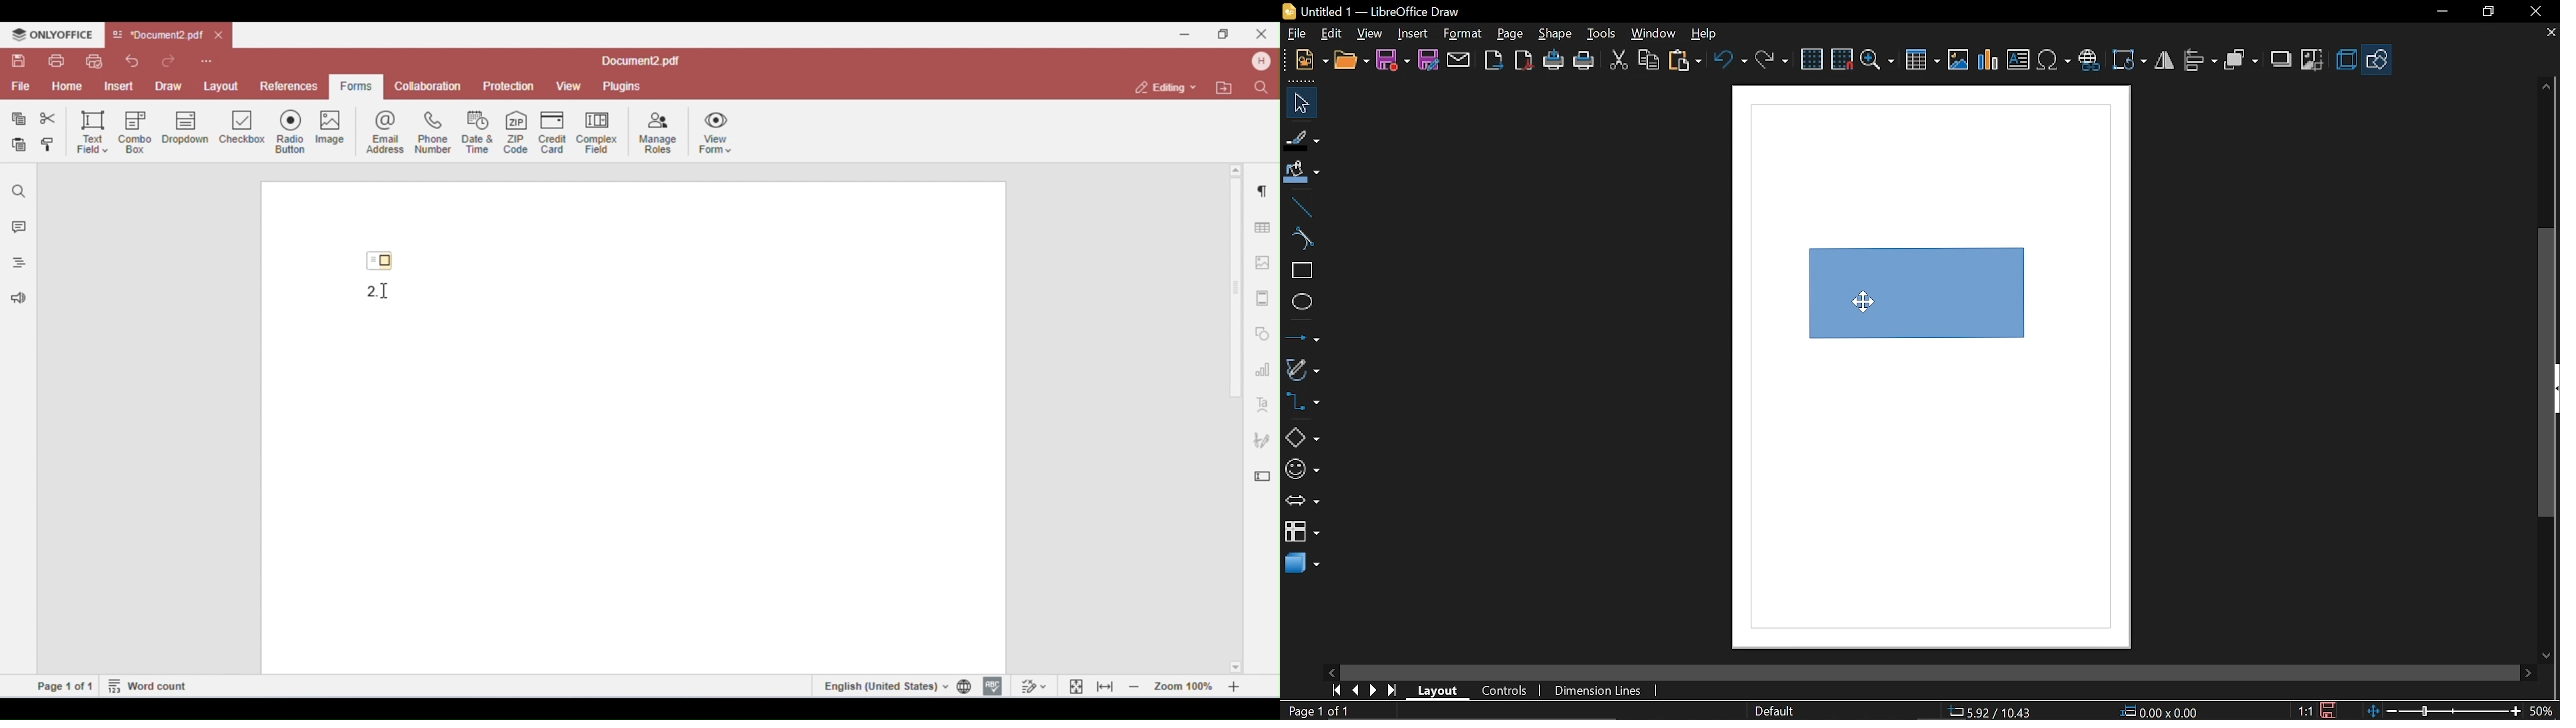 This screenshot has height=728, width=2576. What do you see at coordinates (1863, 304) in the screenshot?
I see `Cursor` at bounding box center [1863, 304].